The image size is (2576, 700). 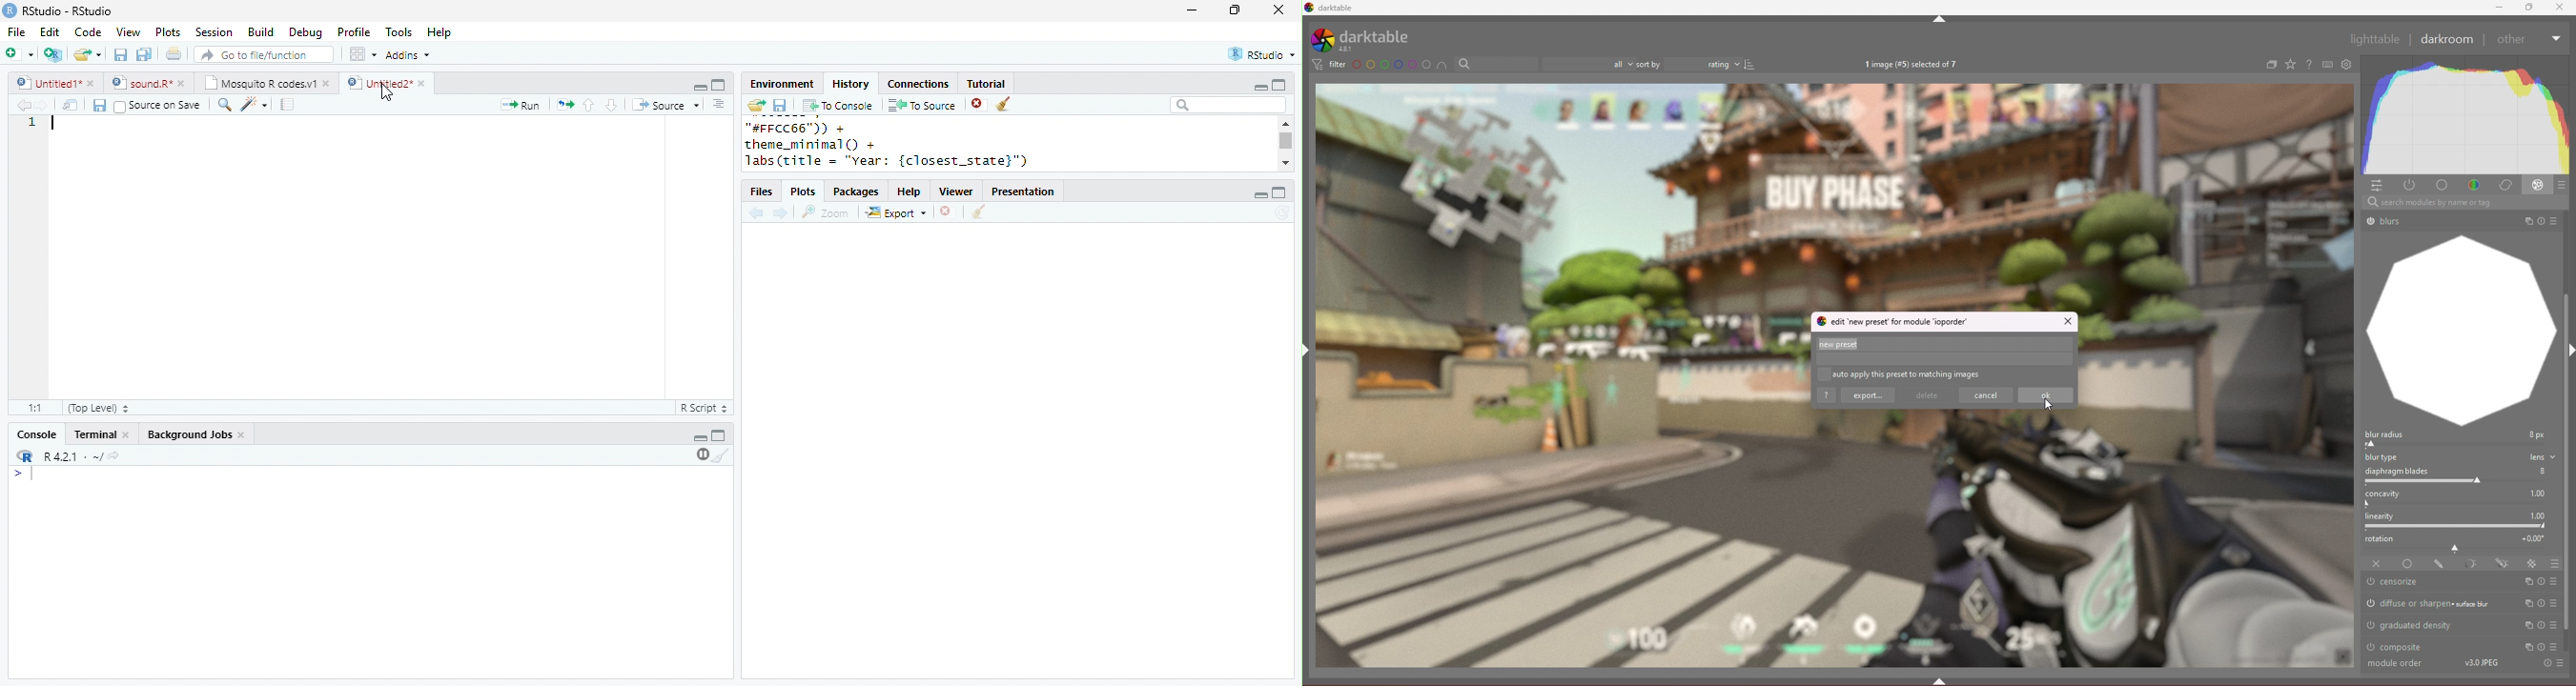 What do you see at coordinates (1335, 7) in the screenshot?
I see `darktable` at bounding box center [1335, 7].